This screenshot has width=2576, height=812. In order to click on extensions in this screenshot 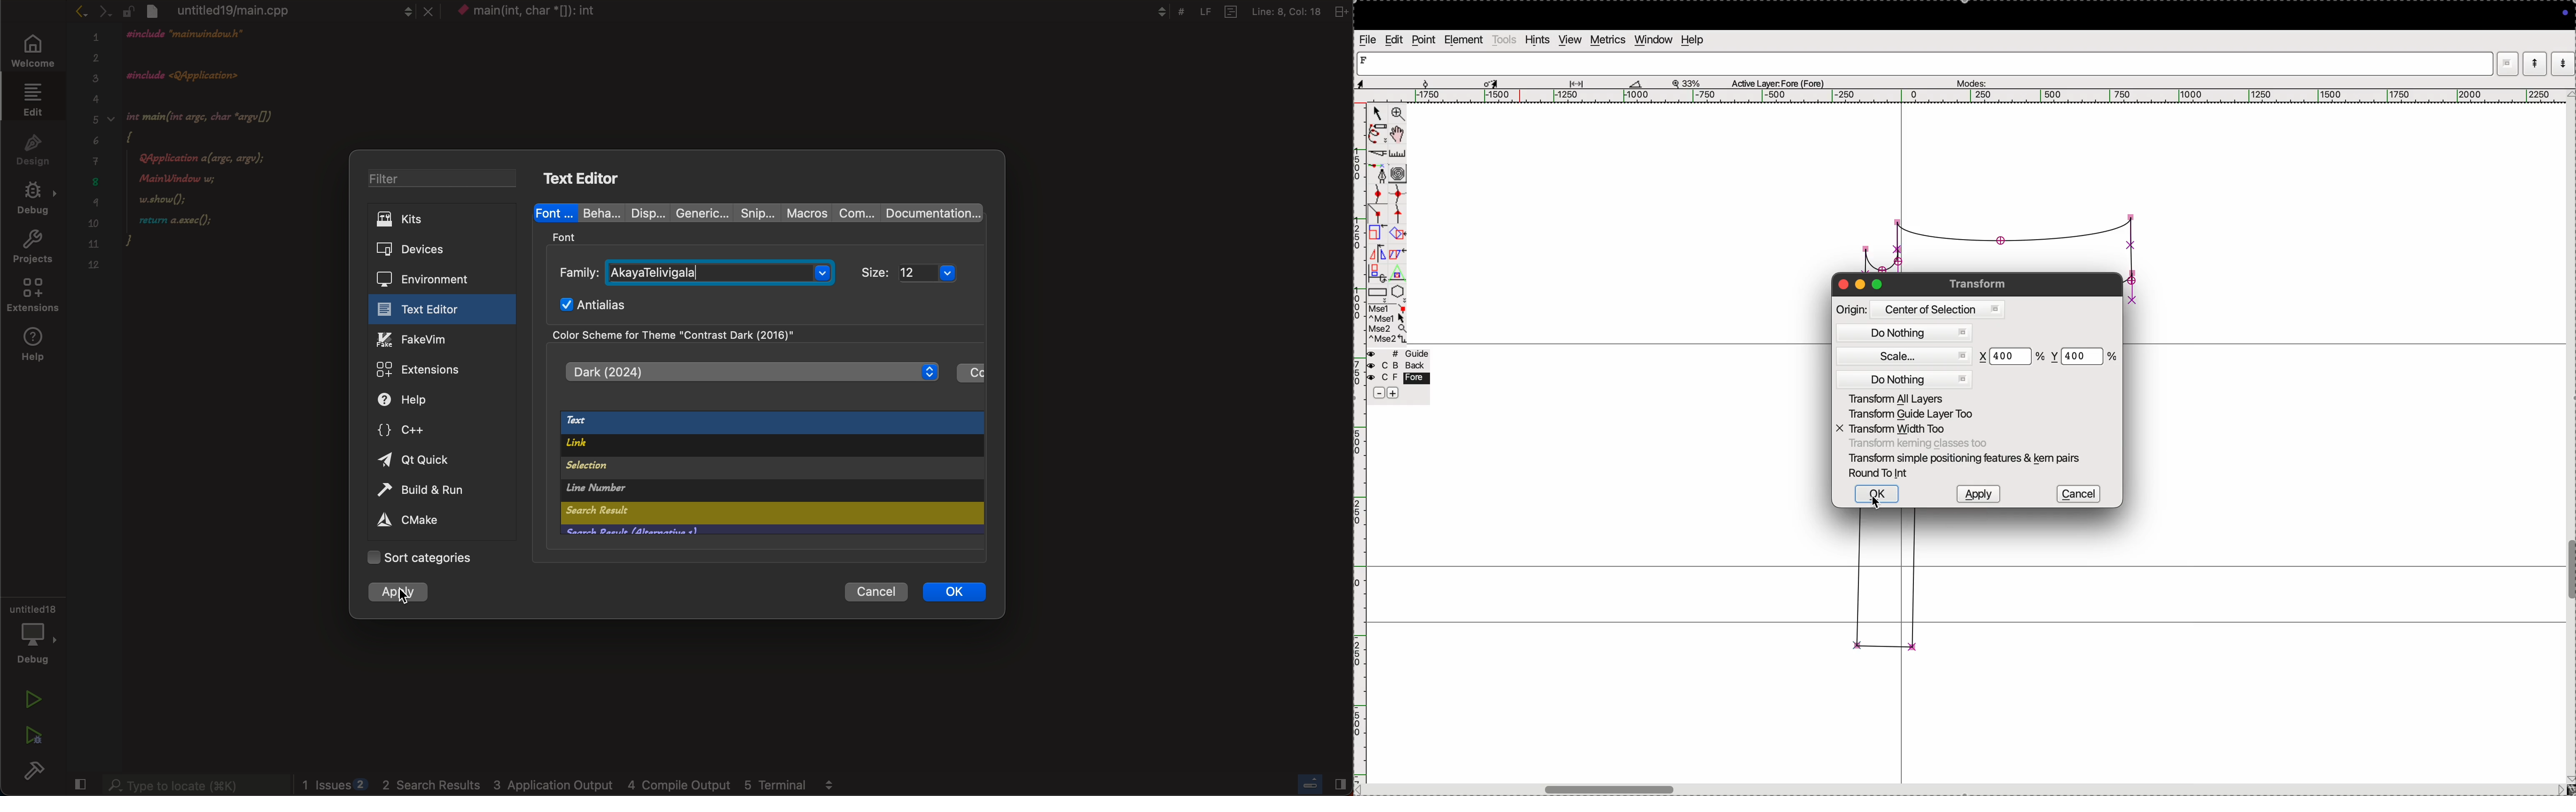, I will do `click(437, 370)`.